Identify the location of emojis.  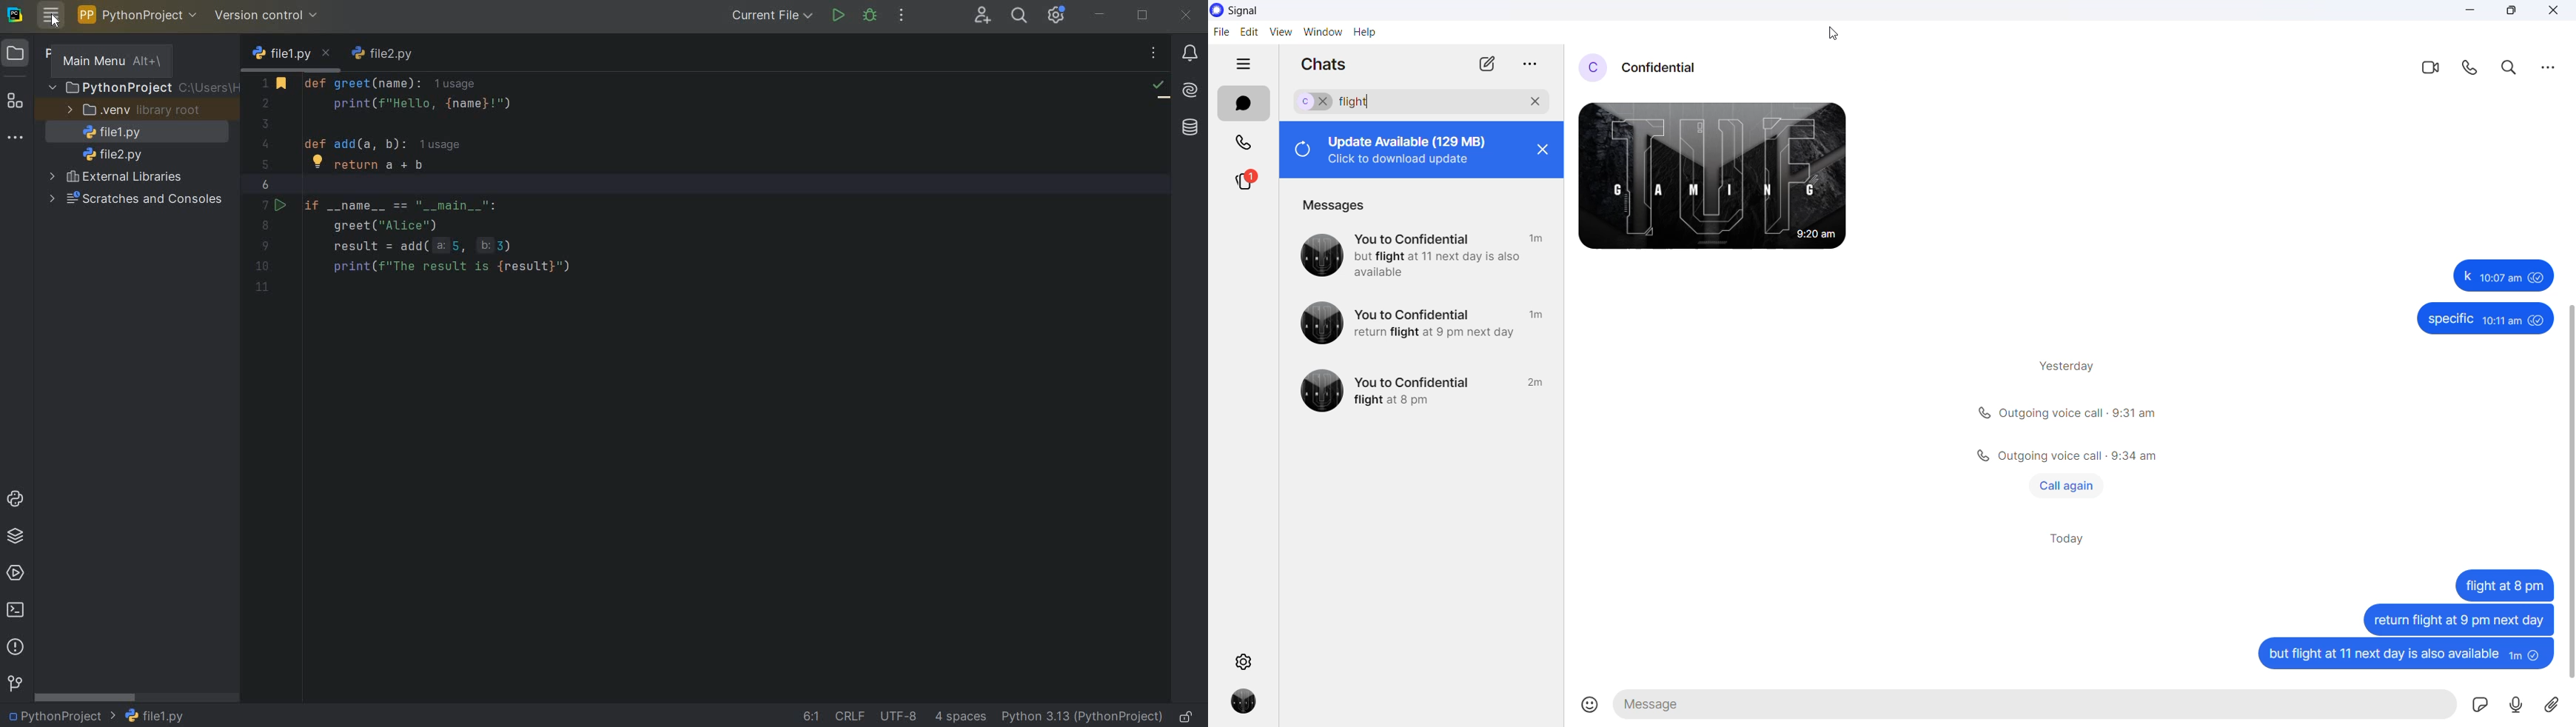
(1589, 706).